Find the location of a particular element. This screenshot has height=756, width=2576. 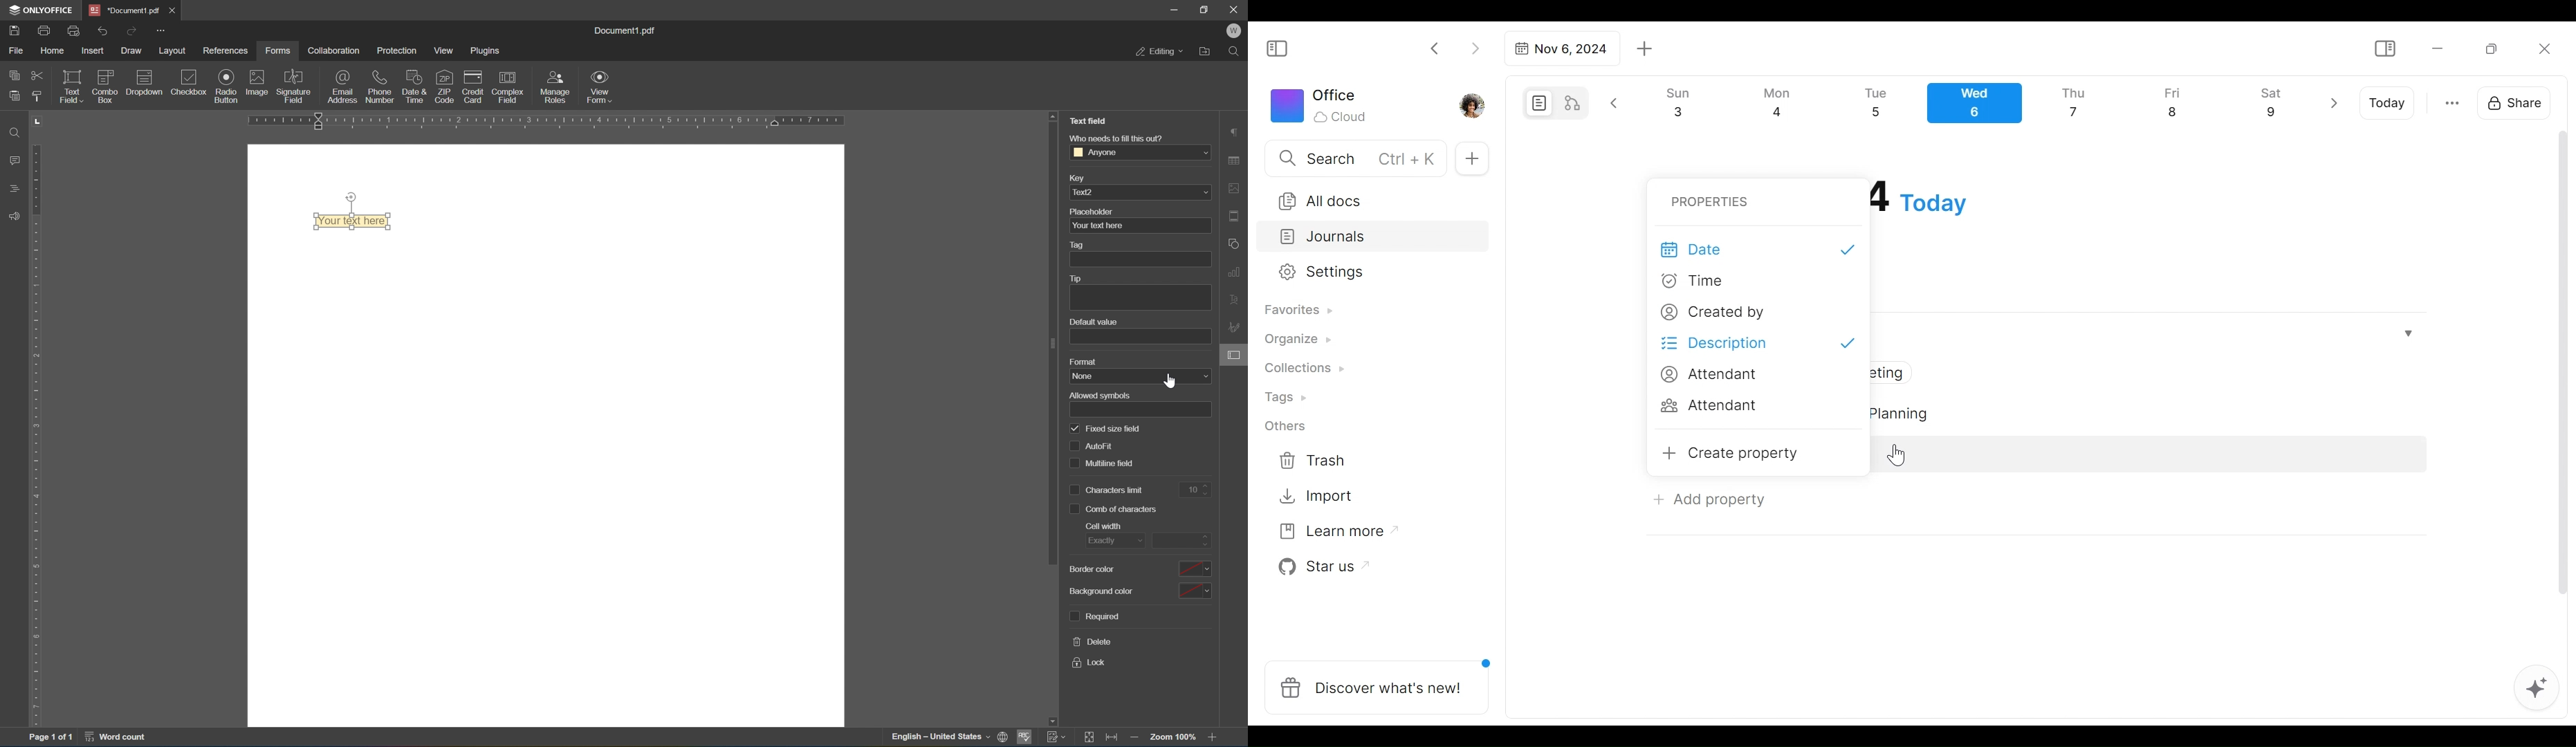

your text here is located at coordinates (1098, 225).